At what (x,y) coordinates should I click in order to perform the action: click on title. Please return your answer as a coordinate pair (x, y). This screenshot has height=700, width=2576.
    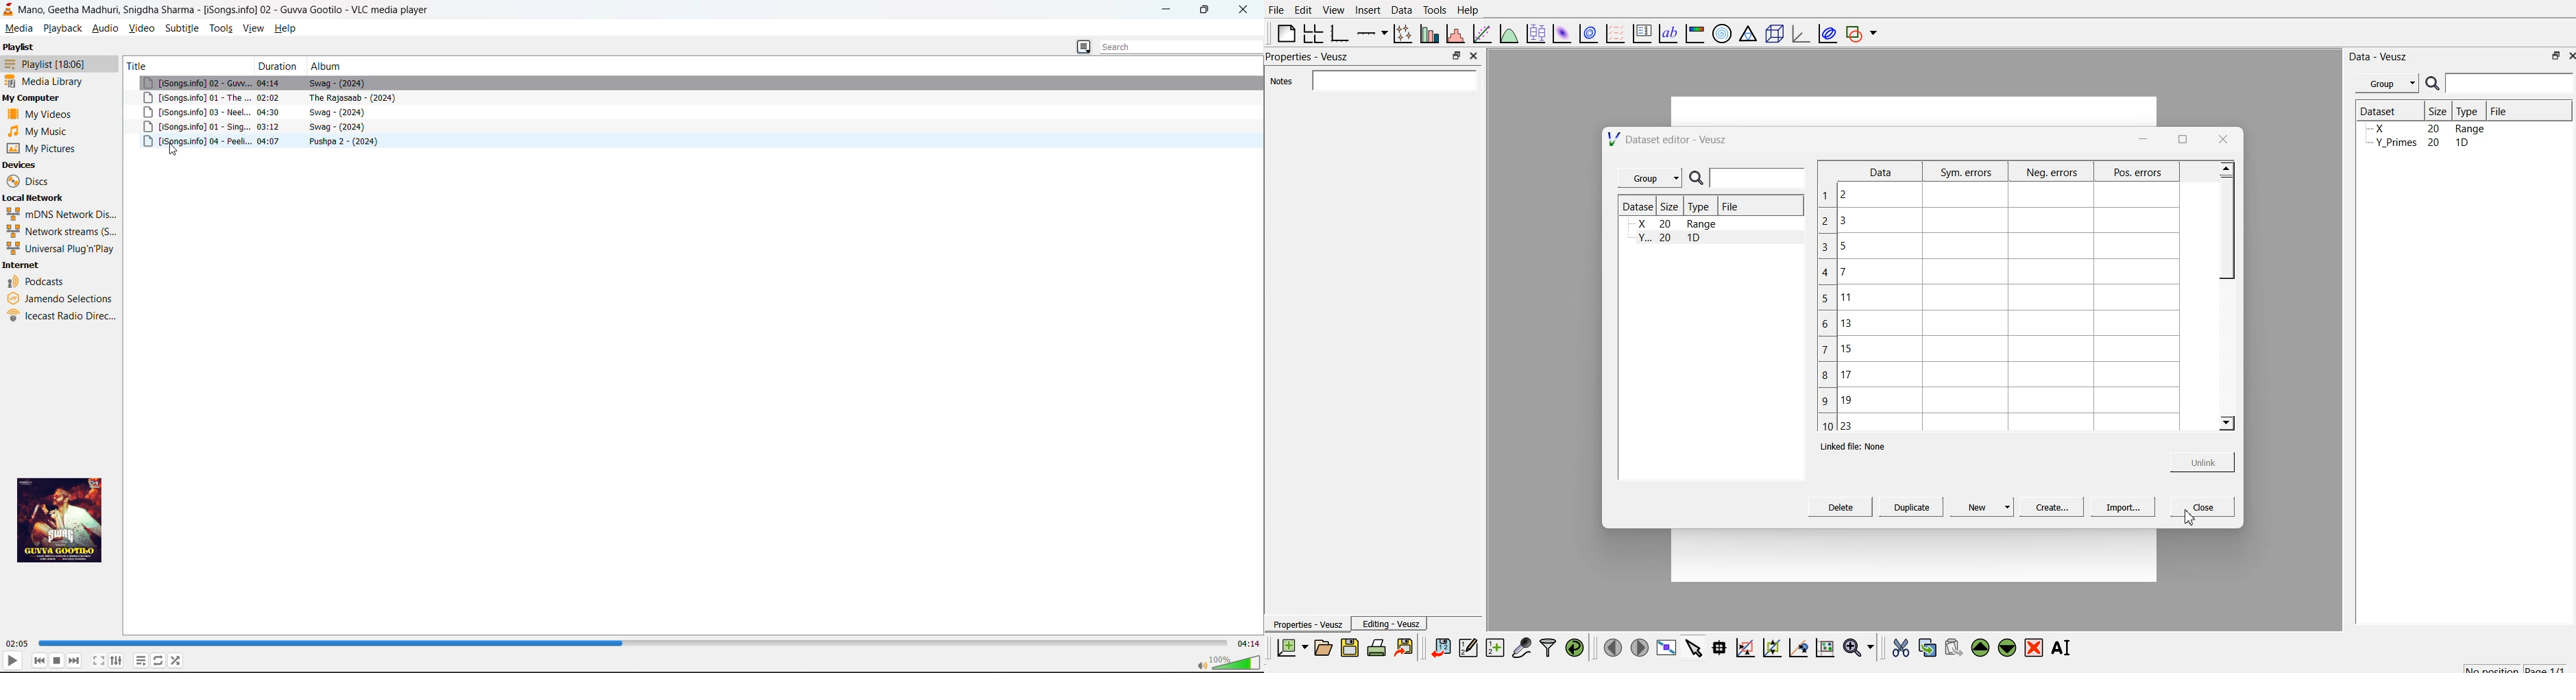
    Looking at the image, I should click on (185, 65).